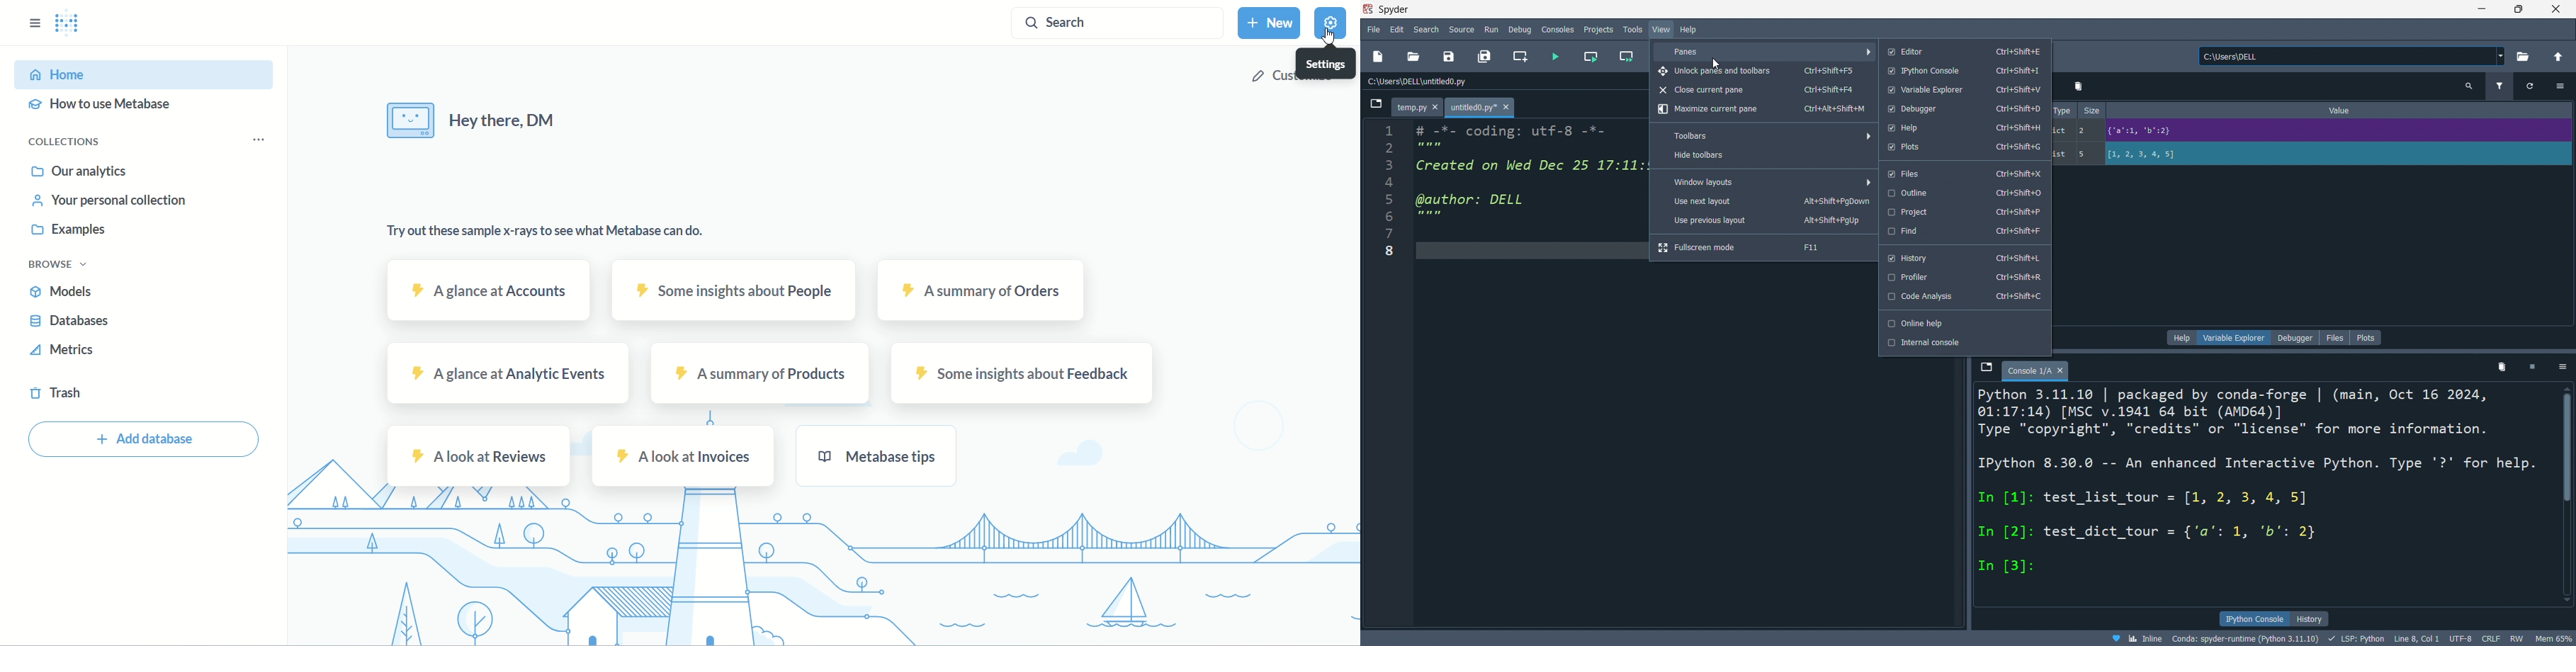  I want to click on windows layout, so click(1762, 181).